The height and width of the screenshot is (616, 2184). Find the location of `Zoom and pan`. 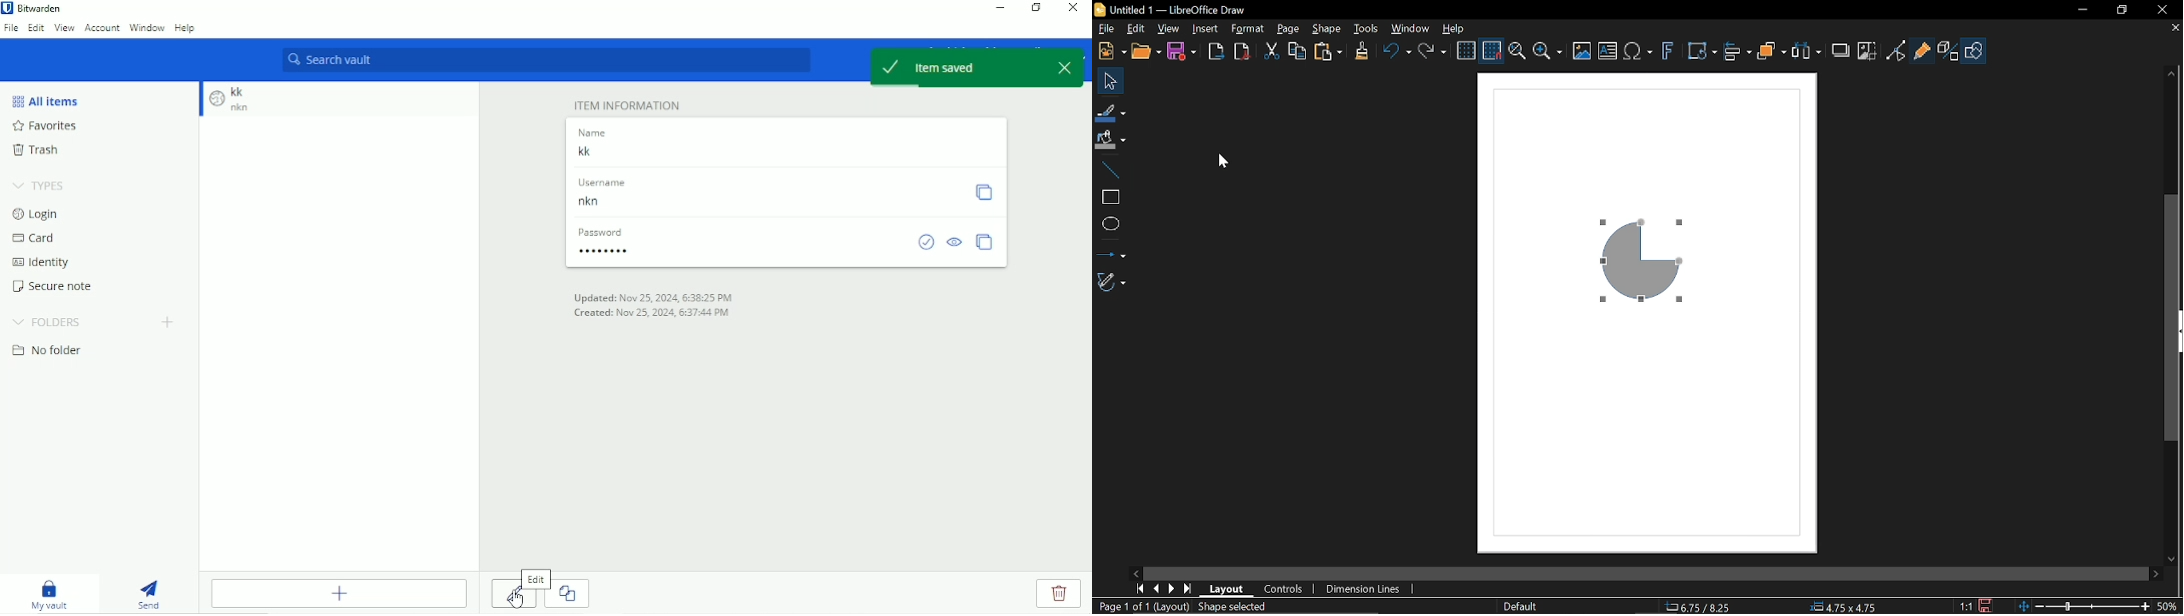

Zoom and pan is located at coordinates (1517, 54).